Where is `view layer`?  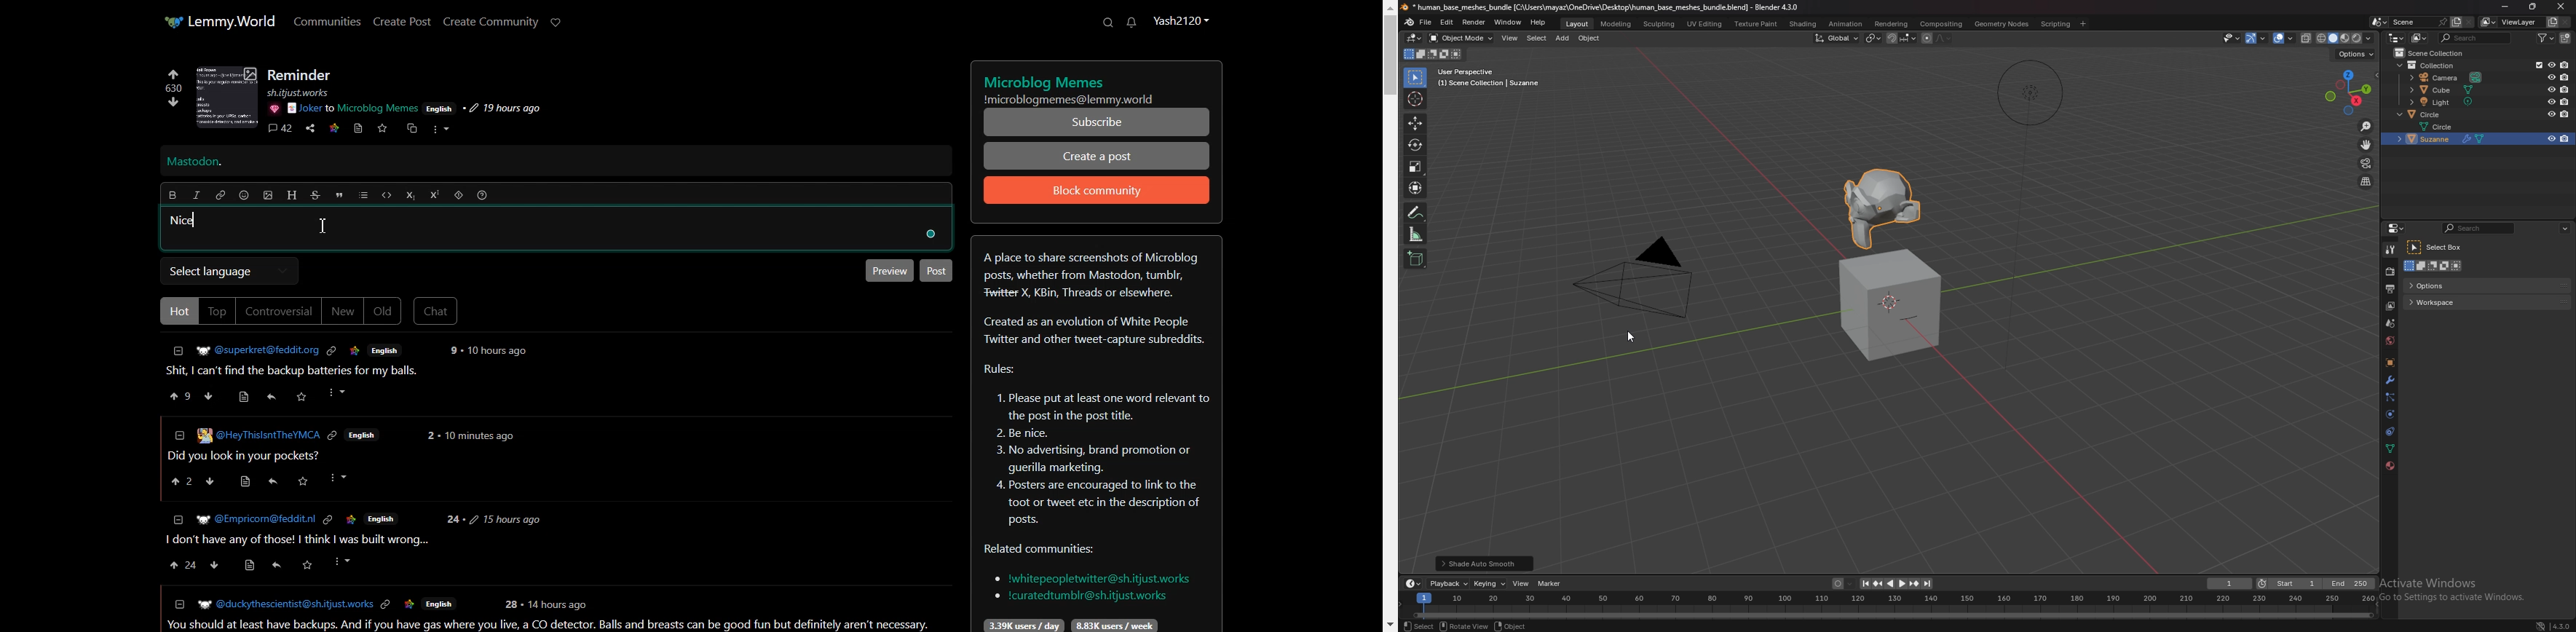 view layer is located at coordinates (2389, 307).